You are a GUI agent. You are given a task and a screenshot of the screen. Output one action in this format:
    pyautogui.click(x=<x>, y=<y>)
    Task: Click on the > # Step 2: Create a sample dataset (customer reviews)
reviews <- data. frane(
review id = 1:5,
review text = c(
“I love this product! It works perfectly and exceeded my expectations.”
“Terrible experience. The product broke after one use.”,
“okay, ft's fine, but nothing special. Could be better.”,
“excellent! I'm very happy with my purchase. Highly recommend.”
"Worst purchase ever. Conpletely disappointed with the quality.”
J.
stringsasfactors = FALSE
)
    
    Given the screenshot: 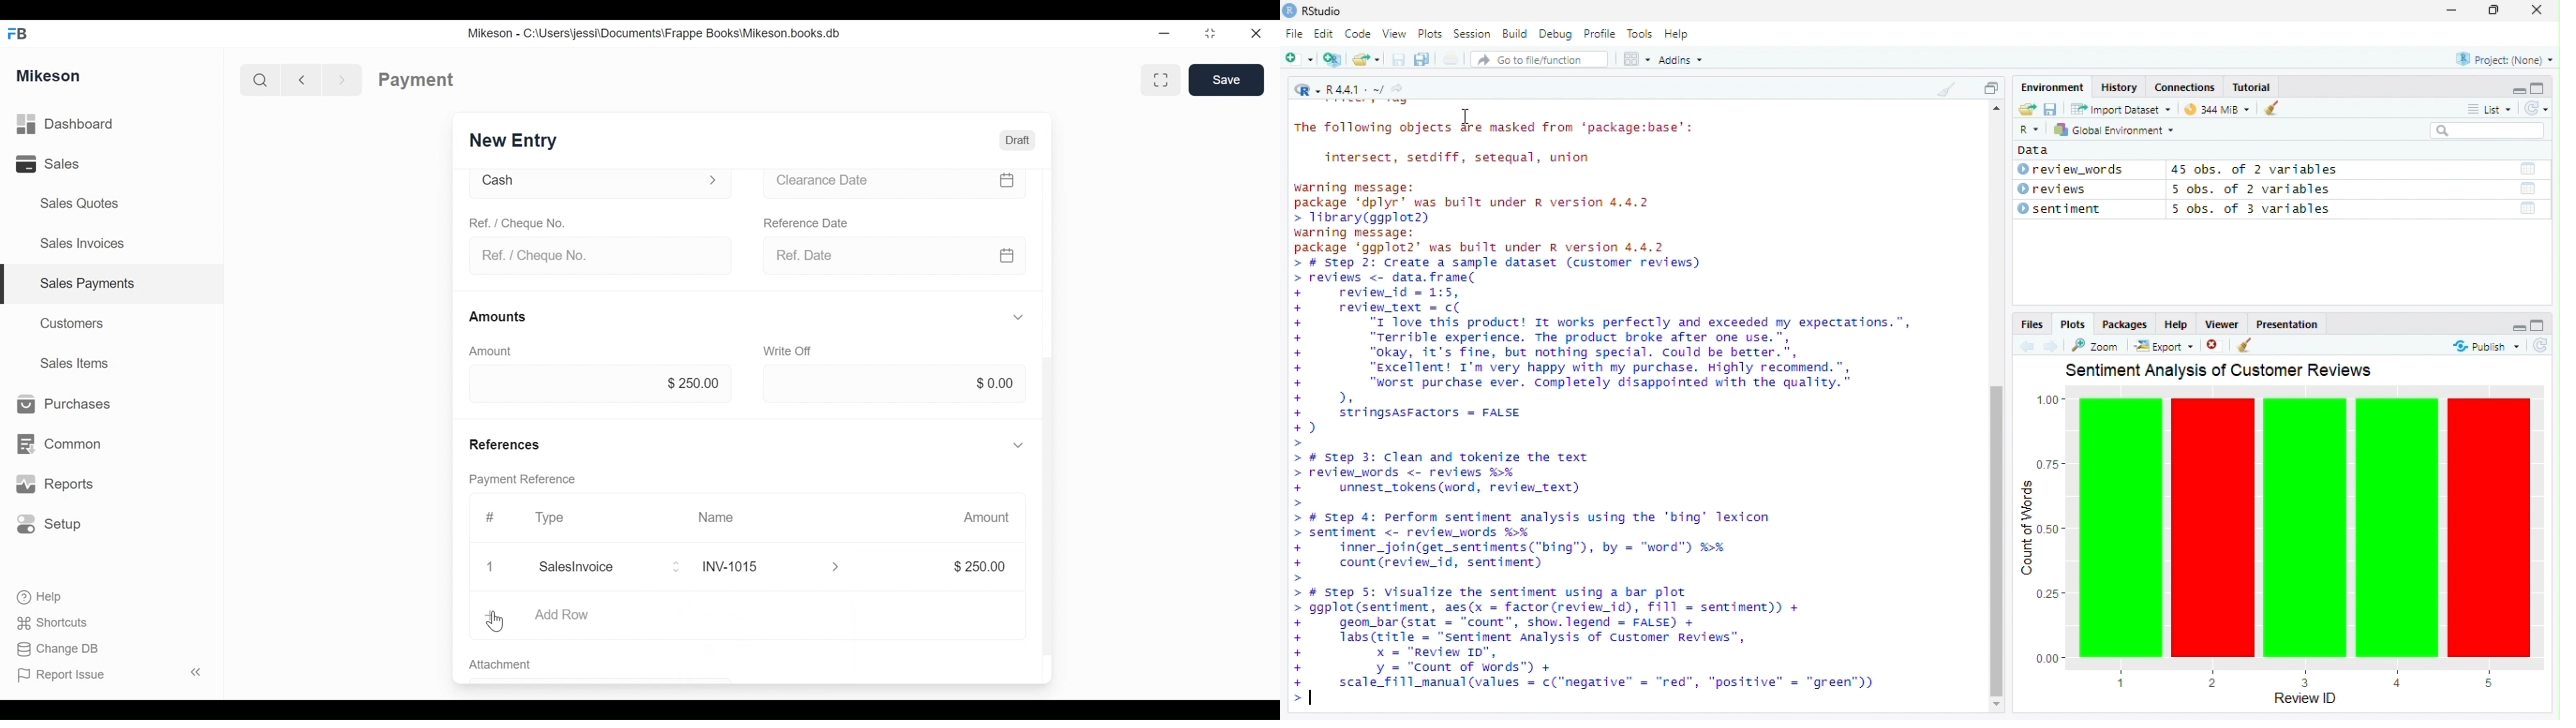 What is the action you would take?
    pyautogui.click(x=1608, y=348)
    